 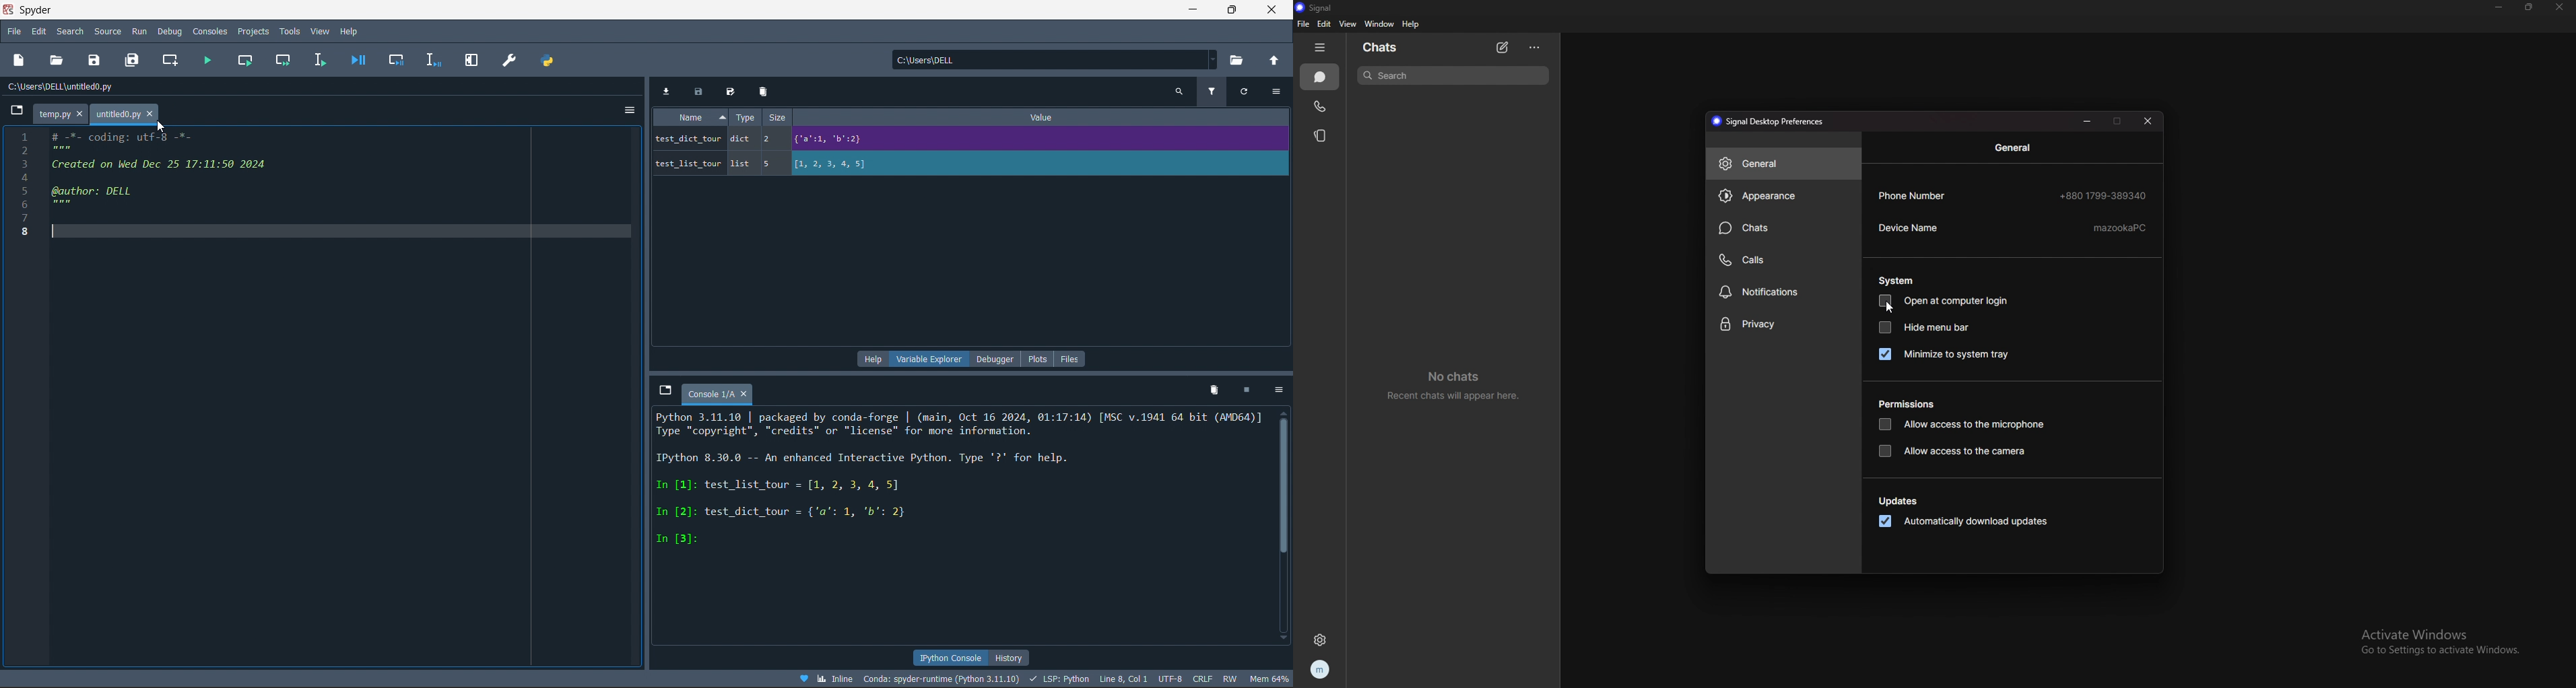 What do you see at coordinates (1215, 90) in the screenshot?
I see `filter ` at bounding box center [1215, 90].